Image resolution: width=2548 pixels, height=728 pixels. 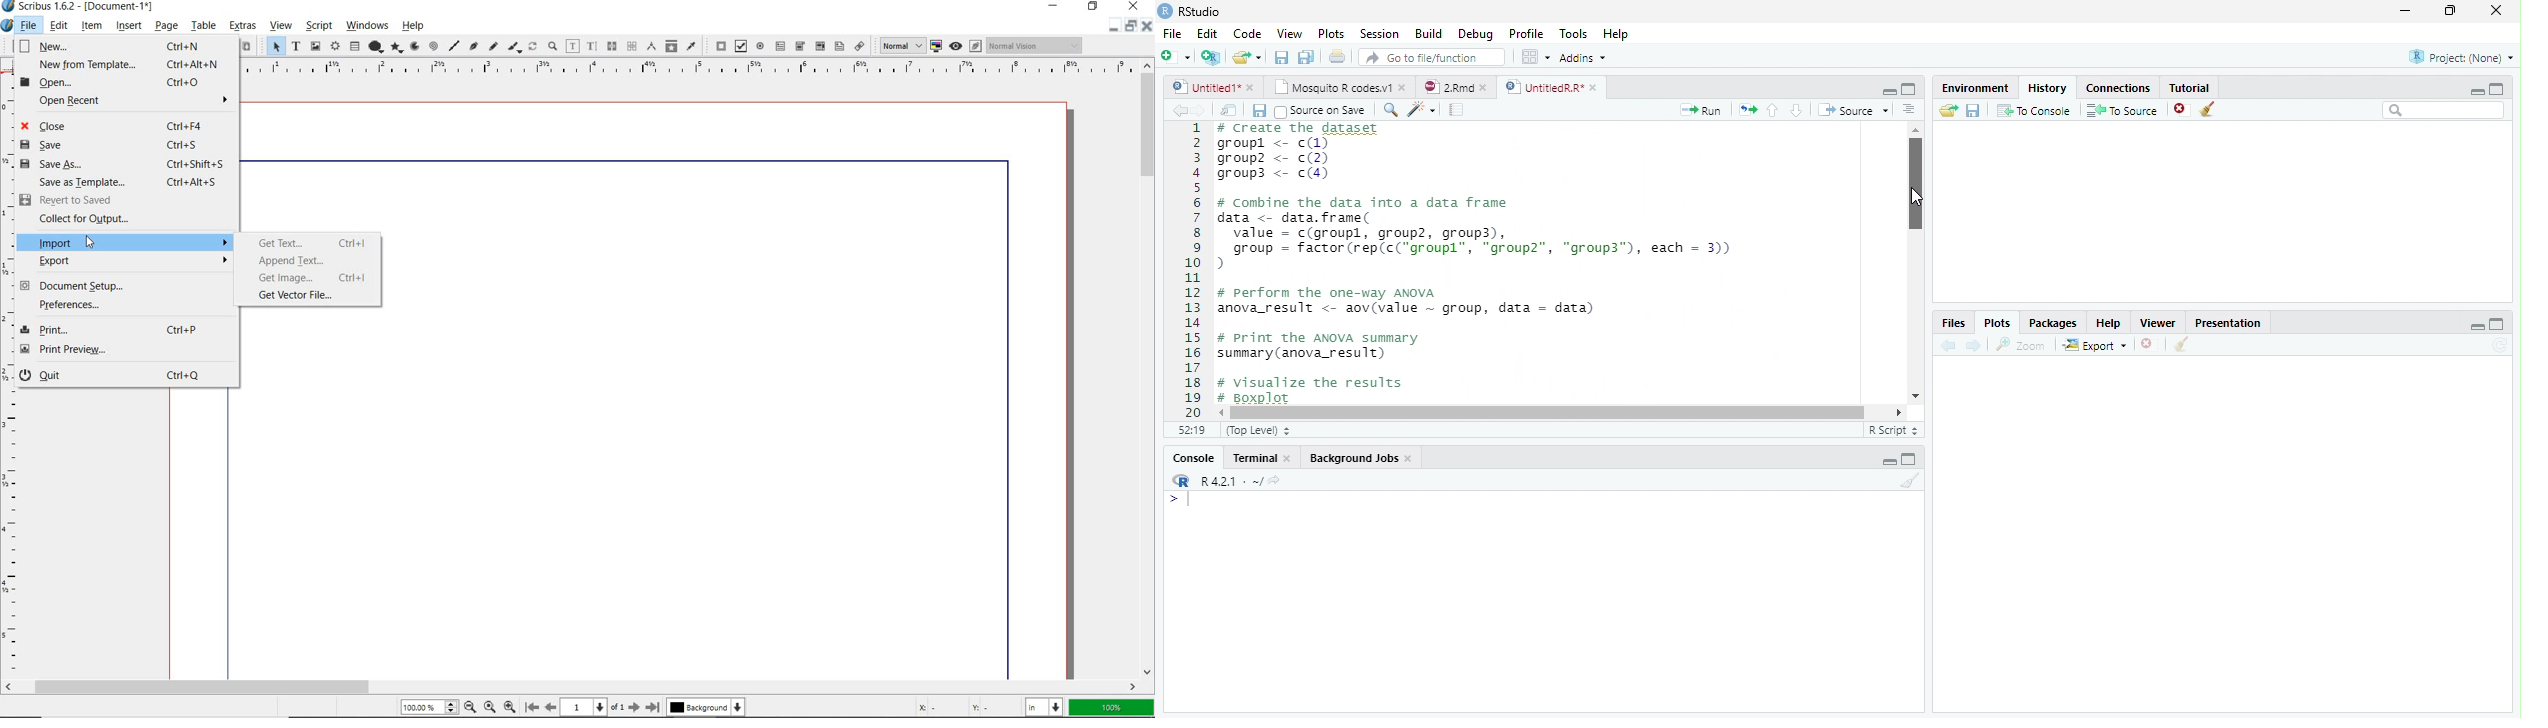 I want to click on restore down, so click(x=1115, y=25).